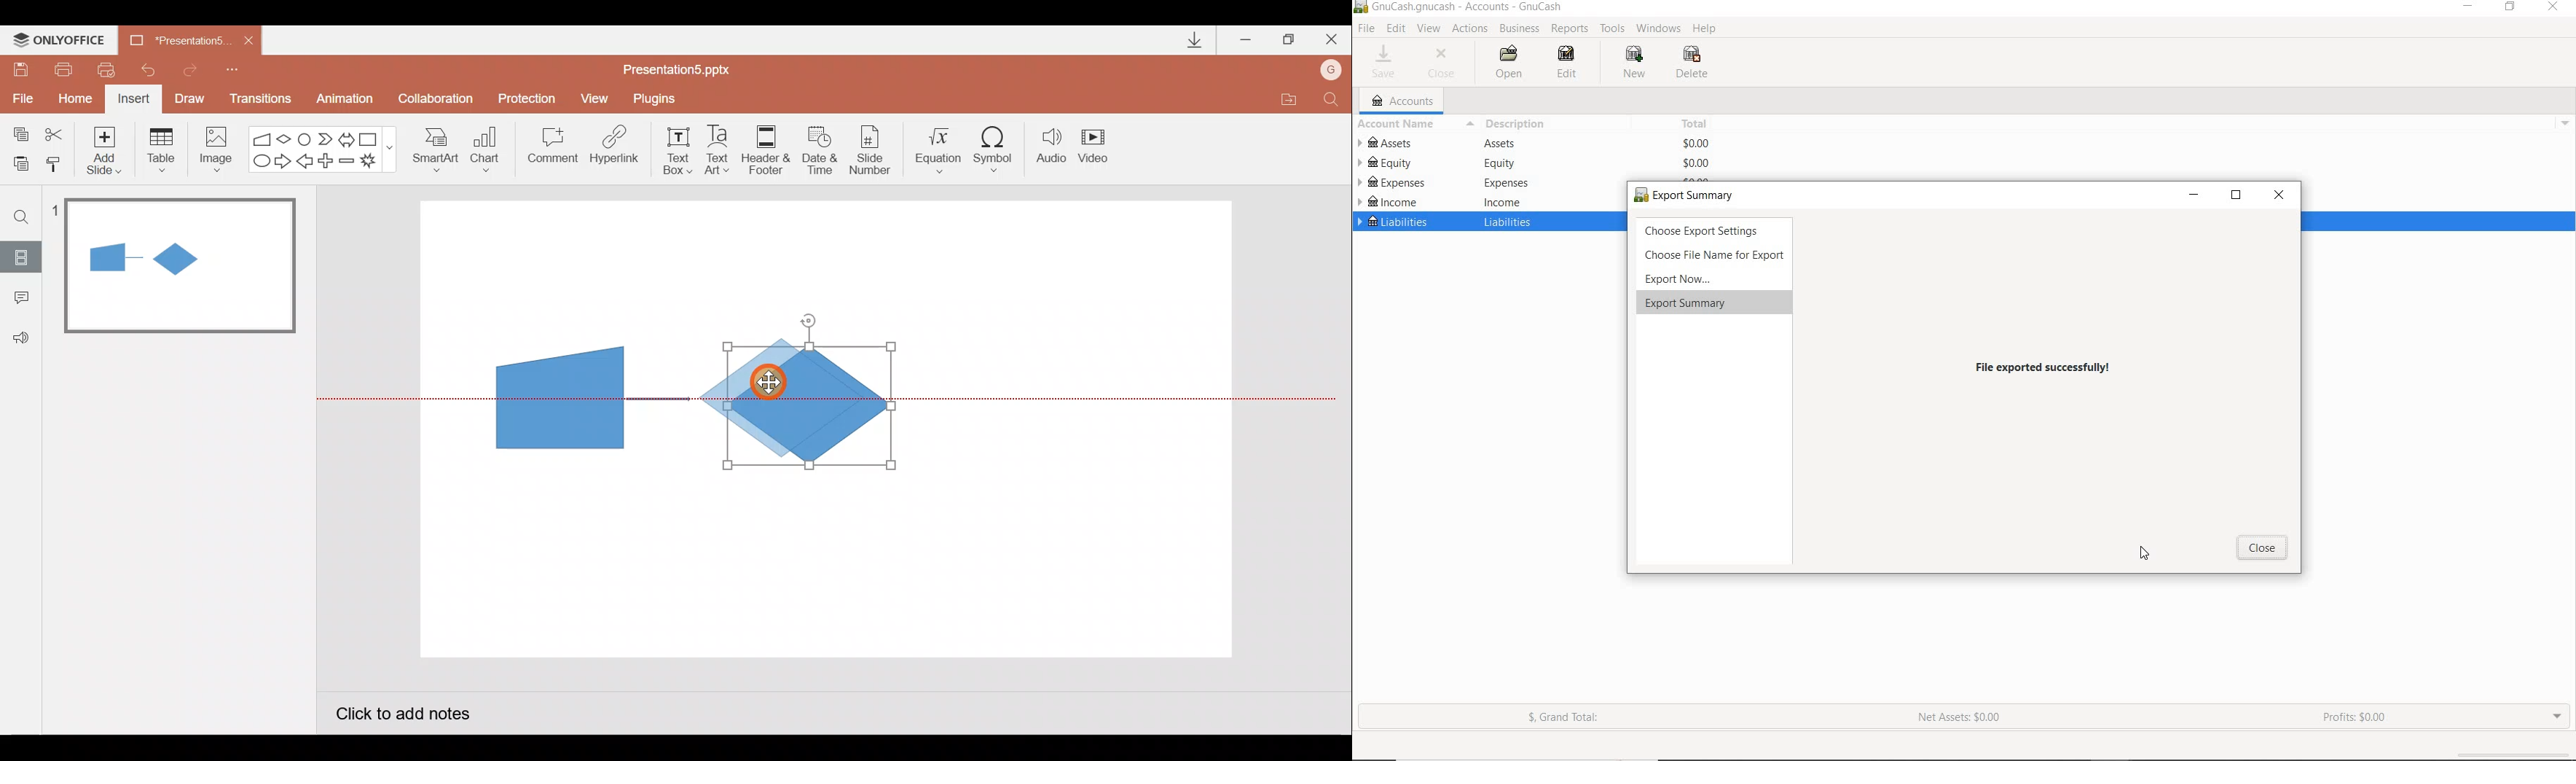 This screenshot has width=2576, height=784. I want to click on Draw, so click(190, 97).